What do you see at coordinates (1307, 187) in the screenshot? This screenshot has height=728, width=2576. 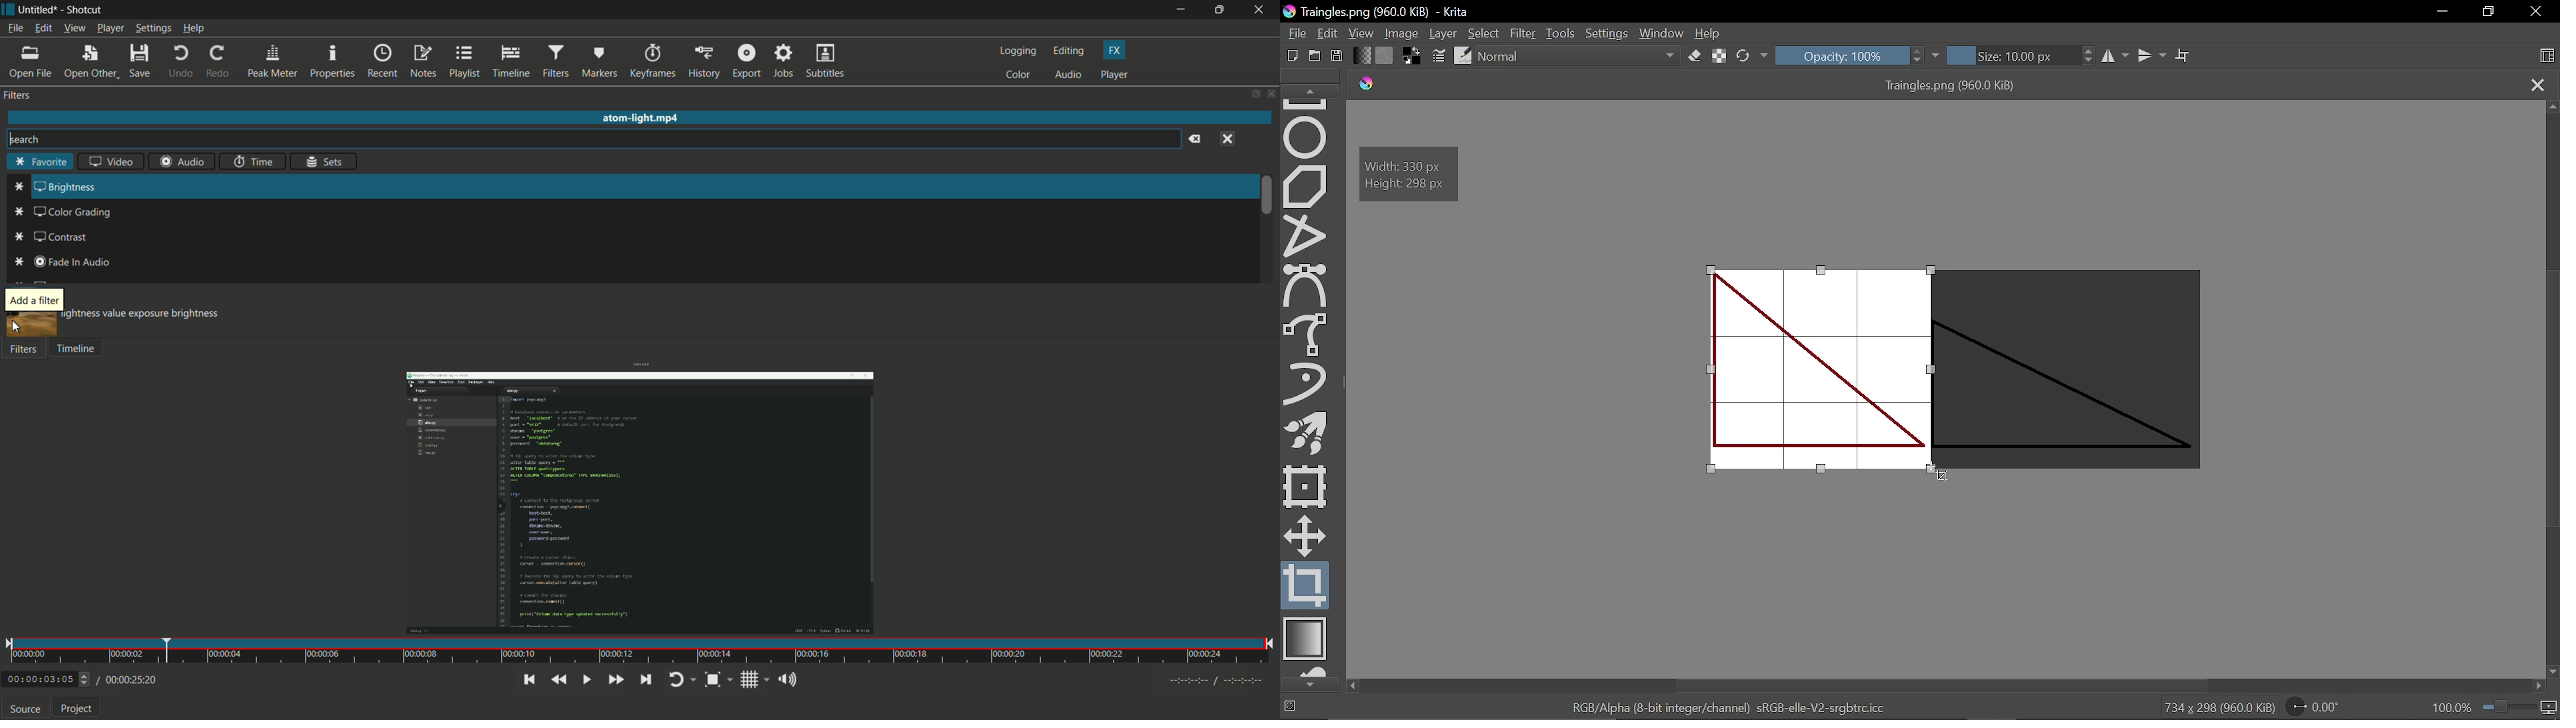 I see `Polygon tool` at bounding box center [1307, 187].